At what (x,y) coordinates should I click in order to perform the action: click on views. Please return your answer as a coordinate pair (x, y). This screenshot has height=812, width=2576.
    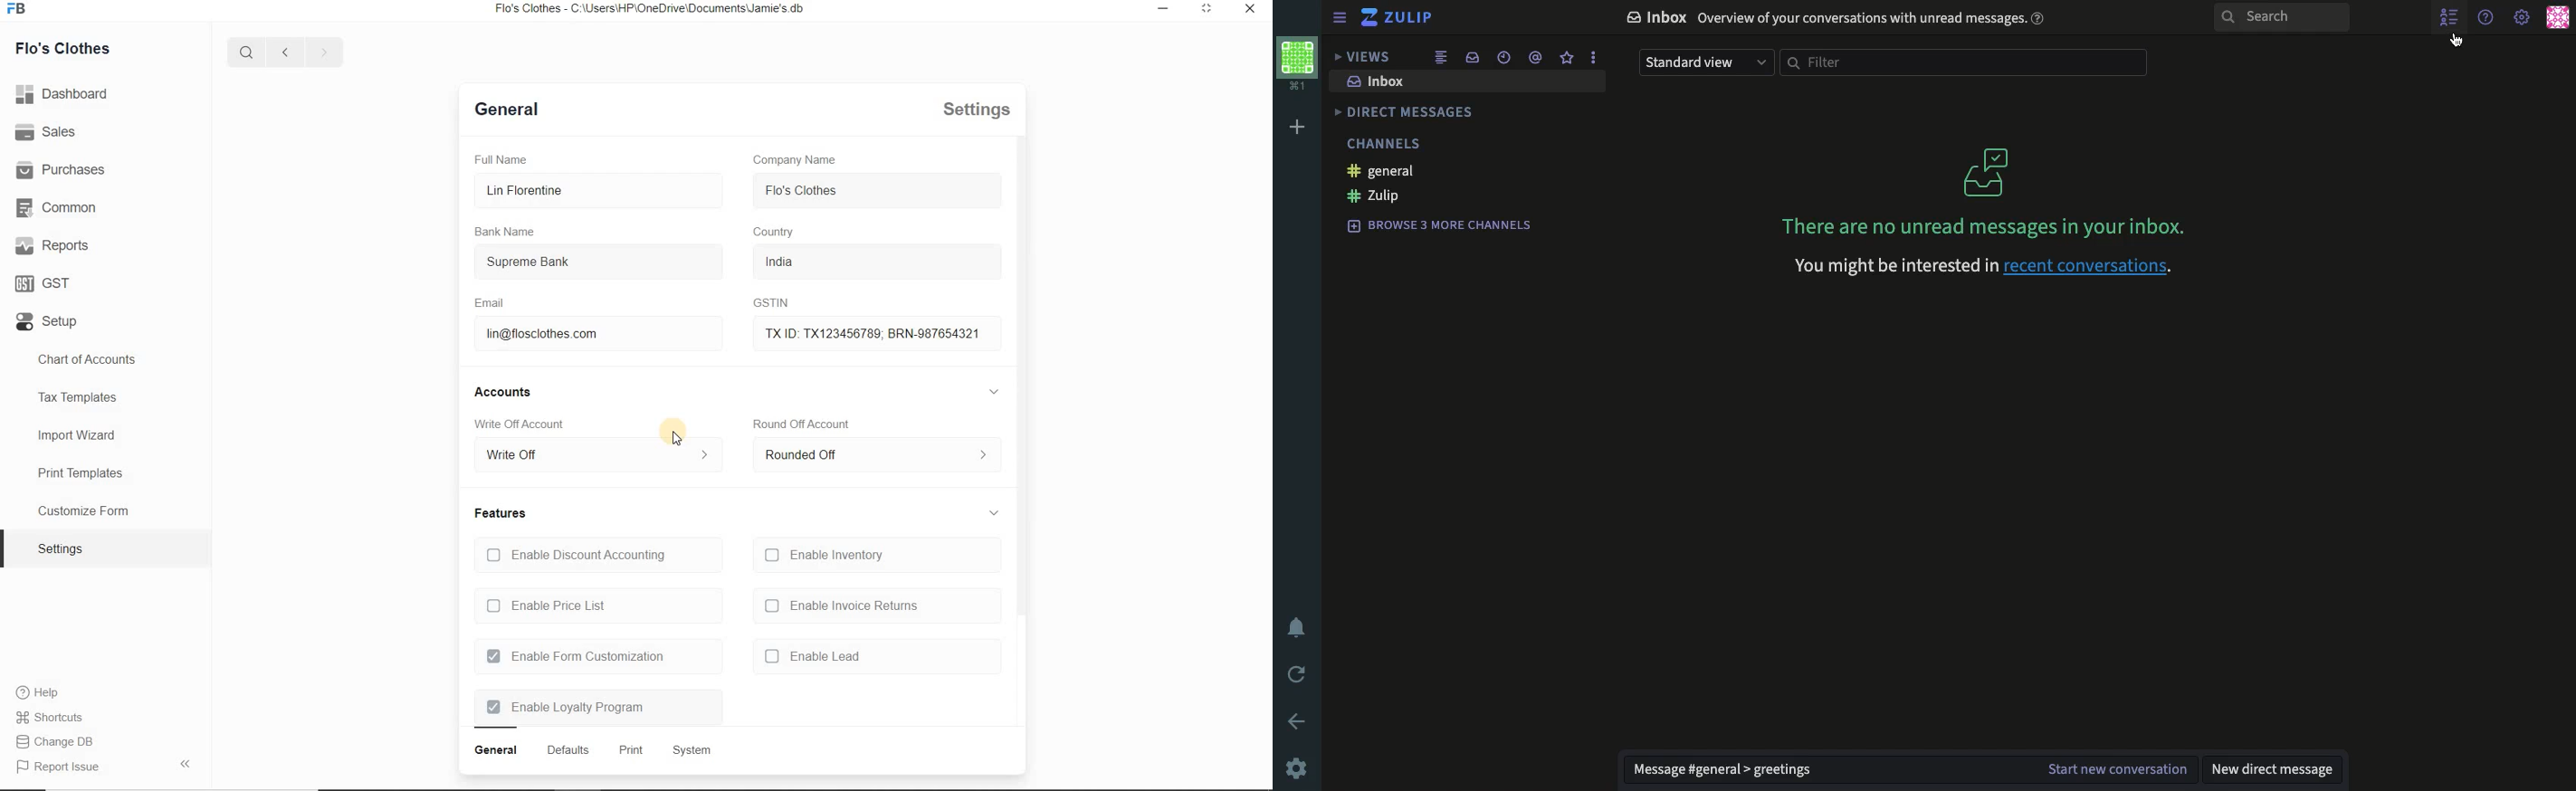
    Looking at the image, I should click on (1363, 56).